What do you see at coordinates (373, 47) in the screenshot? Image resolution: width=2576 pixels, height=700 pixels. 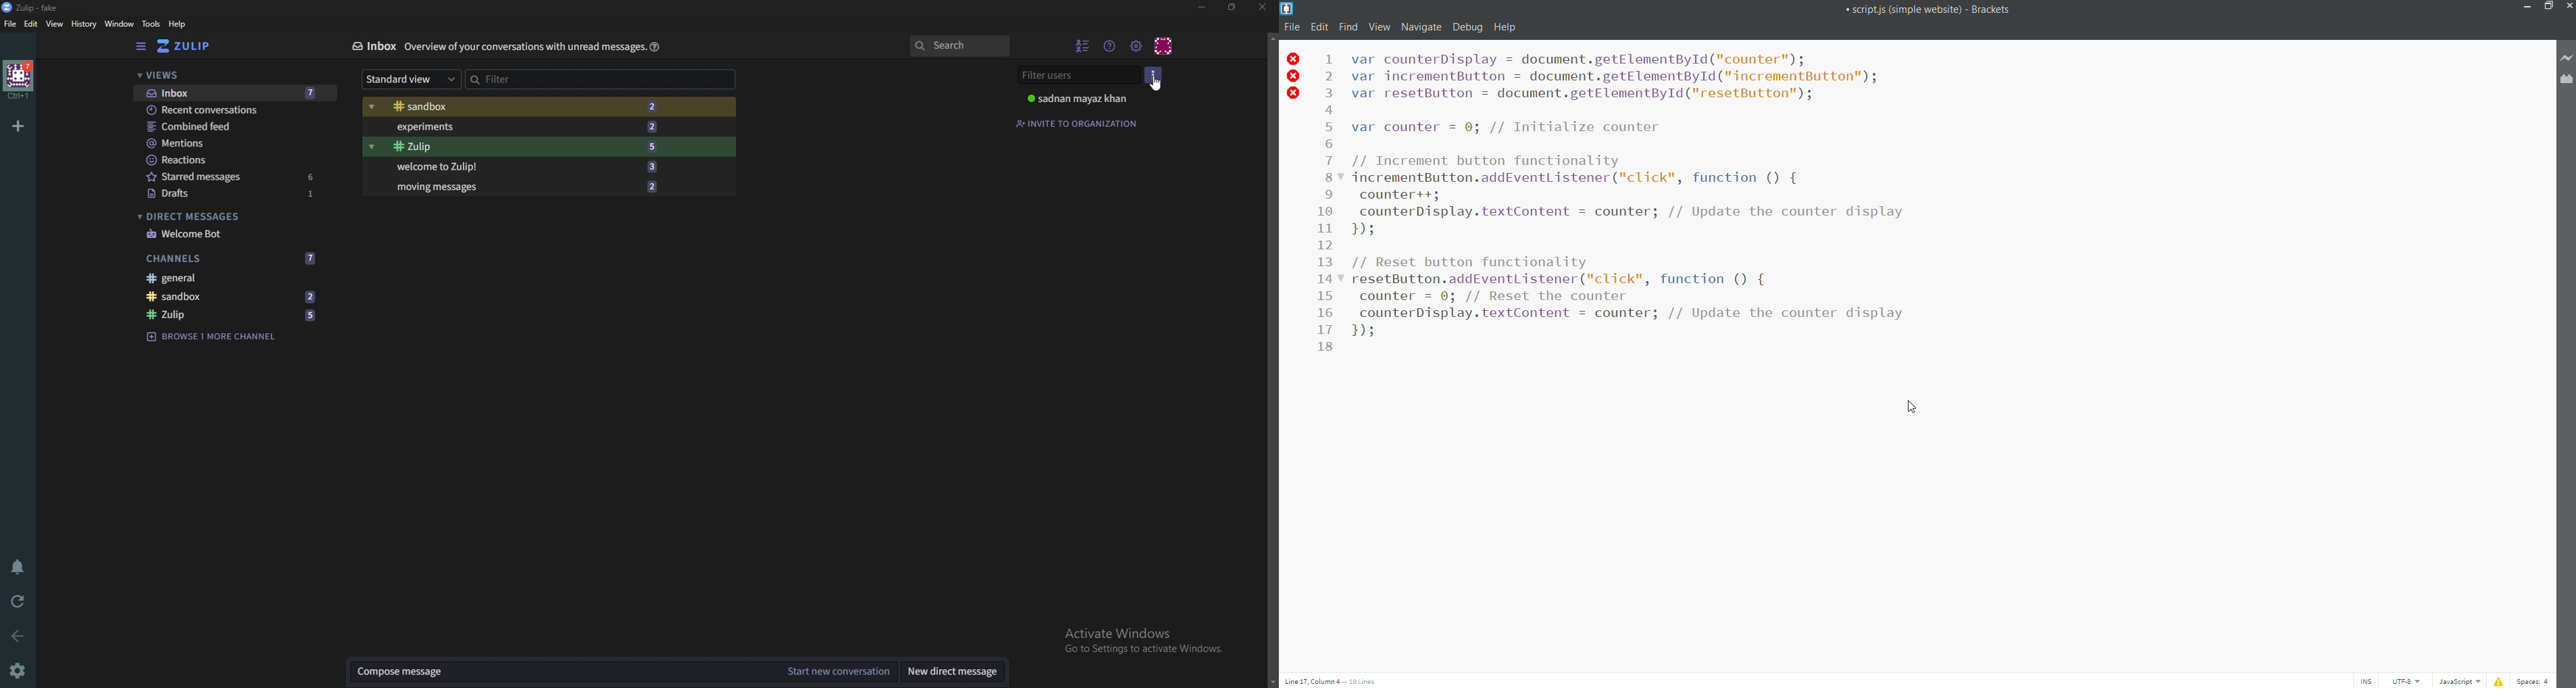 I see `Inbox` at bounding box center [373, 47].